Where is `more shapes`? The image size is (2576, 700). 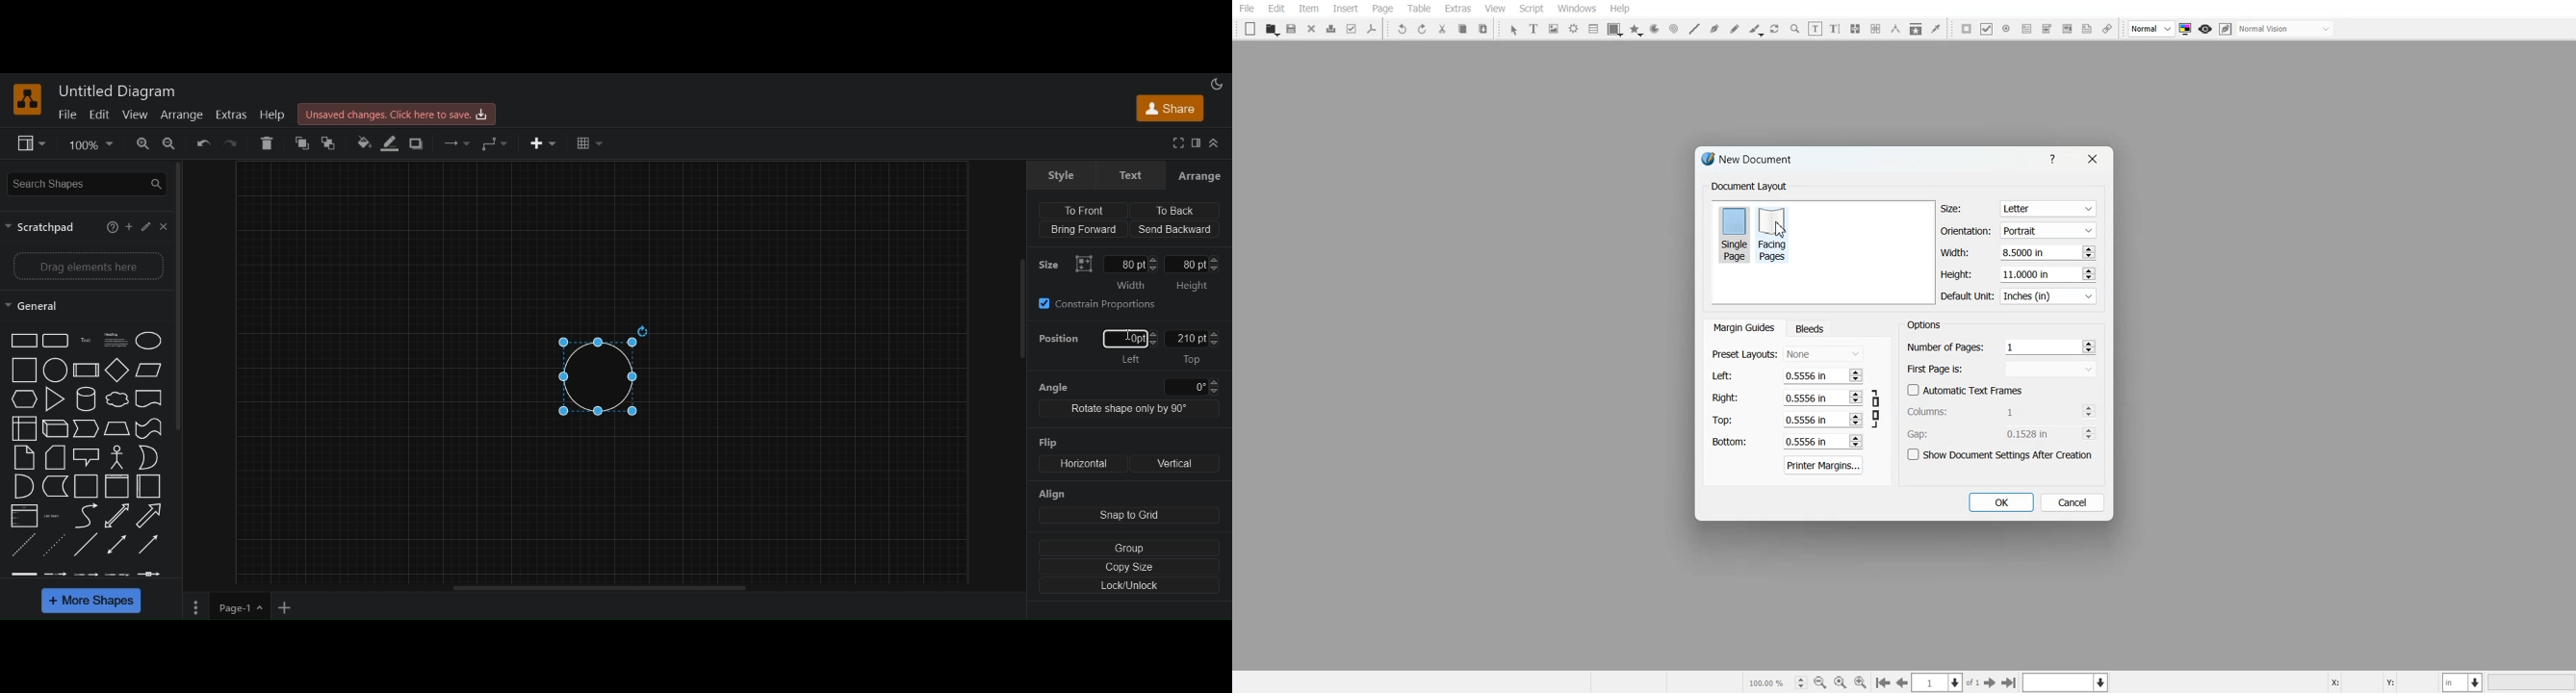 more shapes is located at coordinates (93, 603).